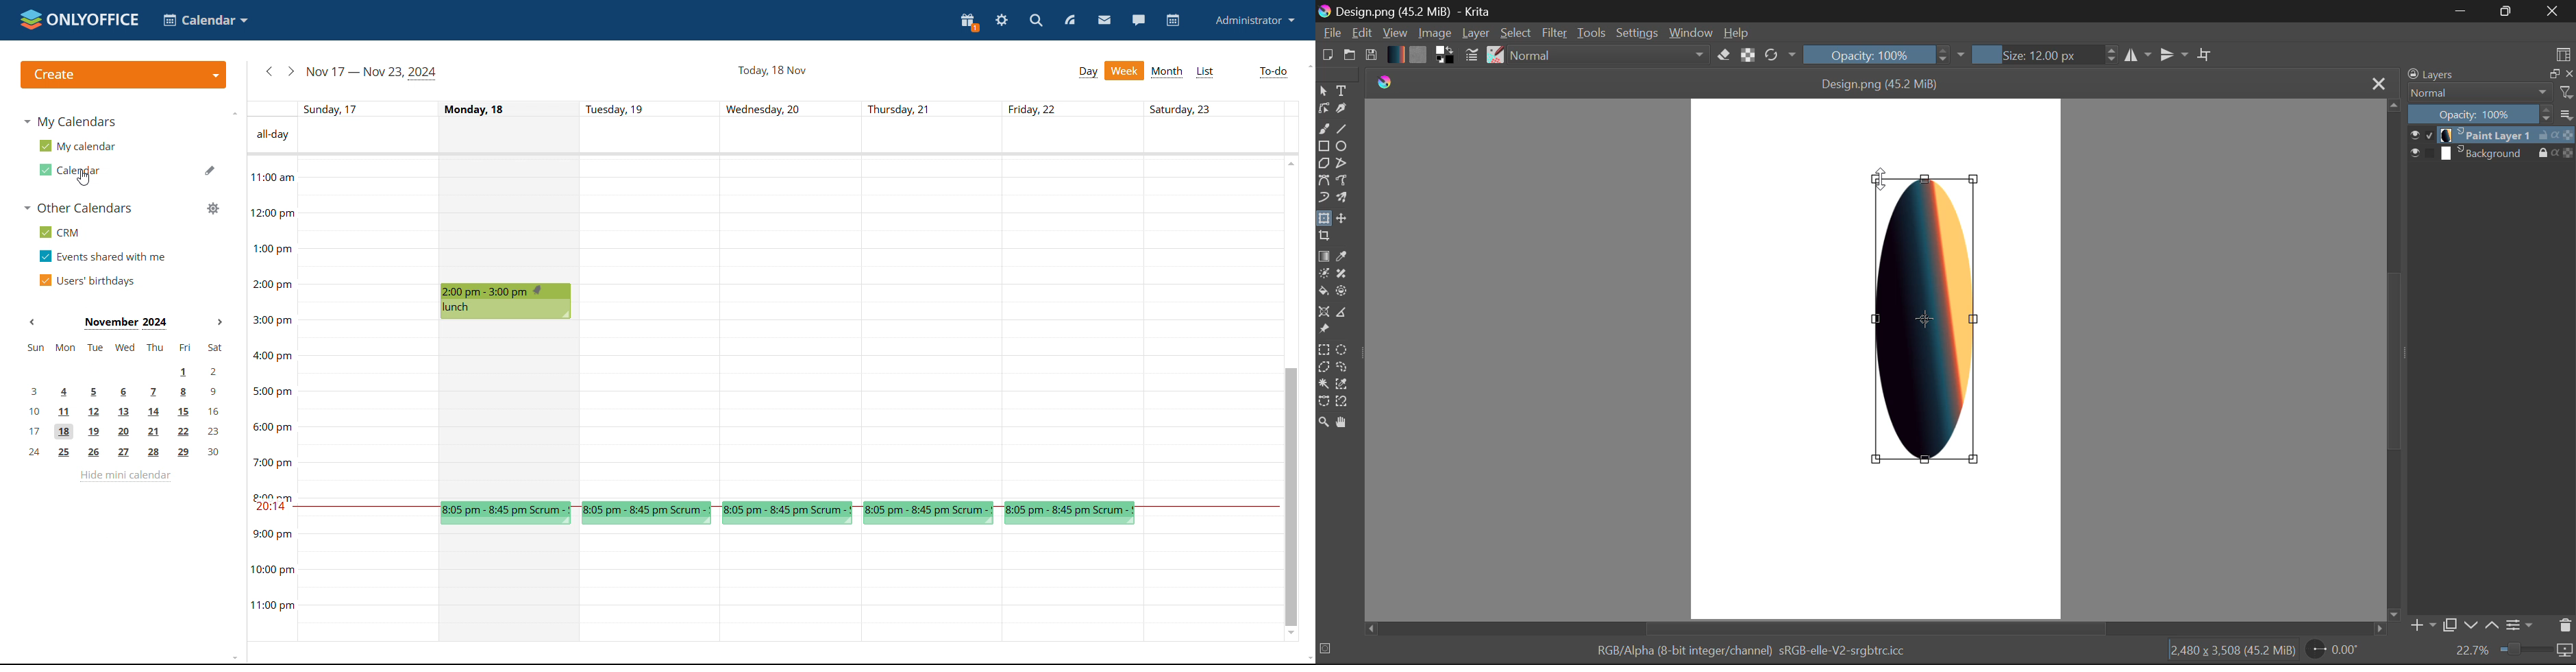  I want to click on Fill, so click(1324, 290).